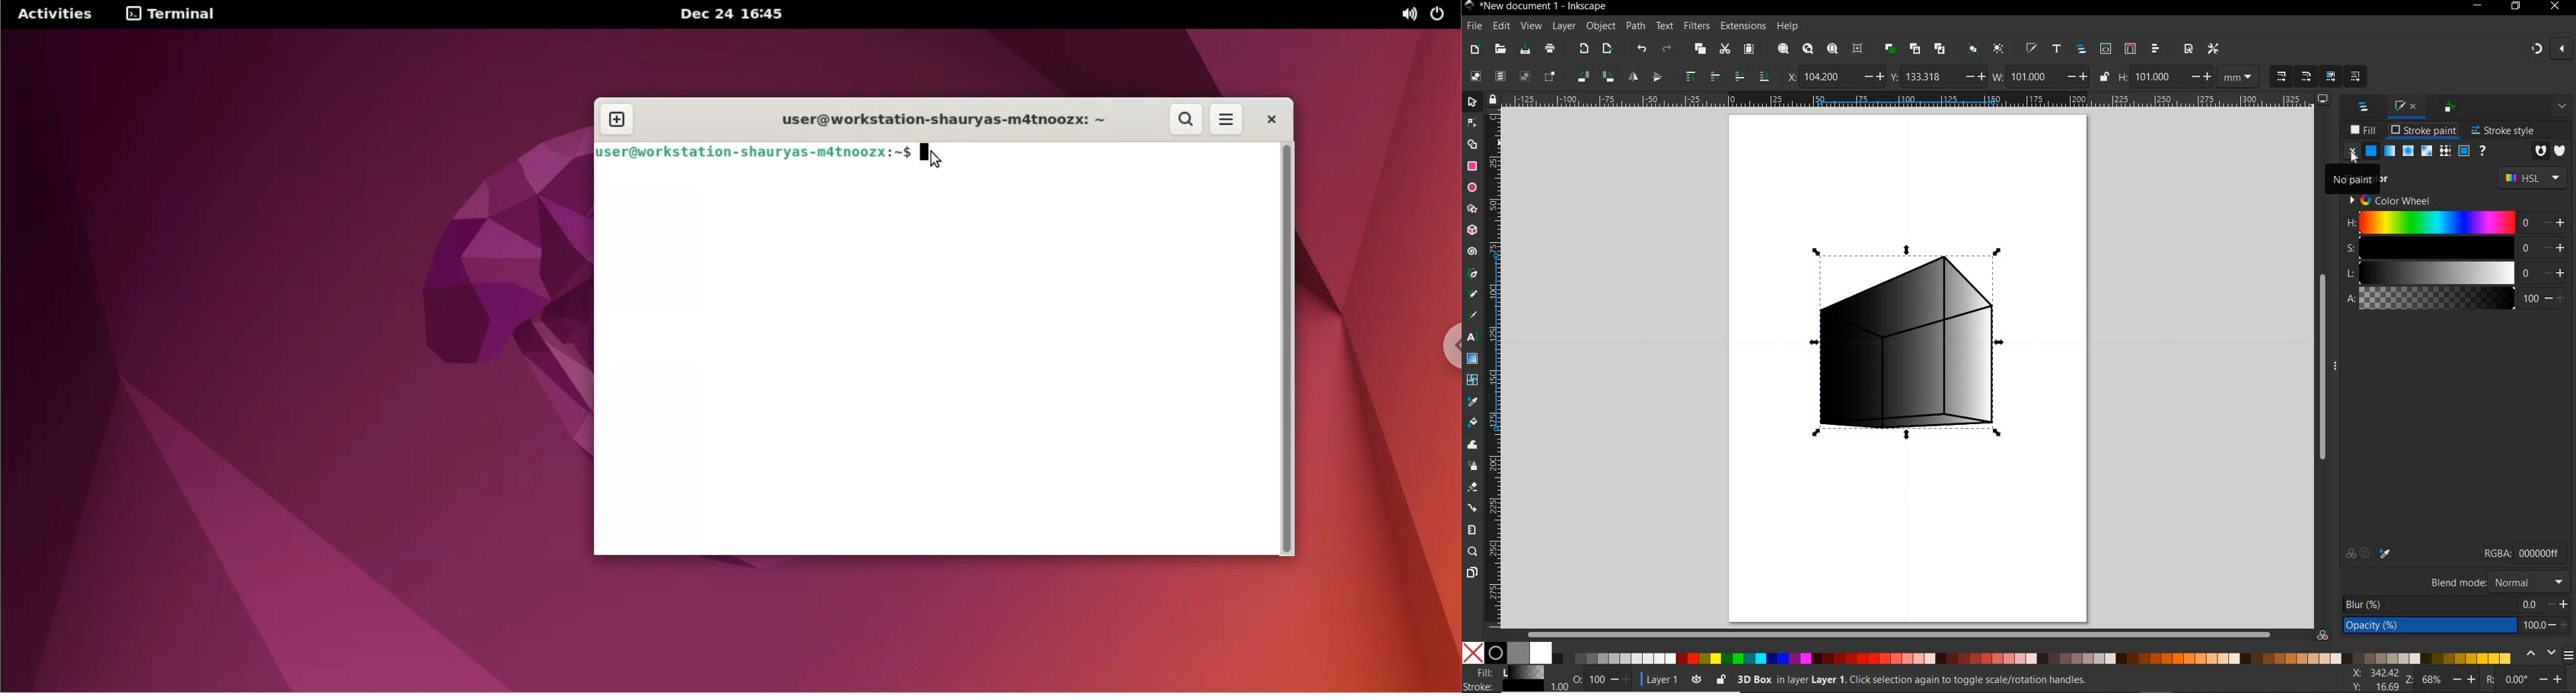  Describe the element at coordinates (2354, 76) in the screenshot. I see `MOVE PATTERNS` at that location.